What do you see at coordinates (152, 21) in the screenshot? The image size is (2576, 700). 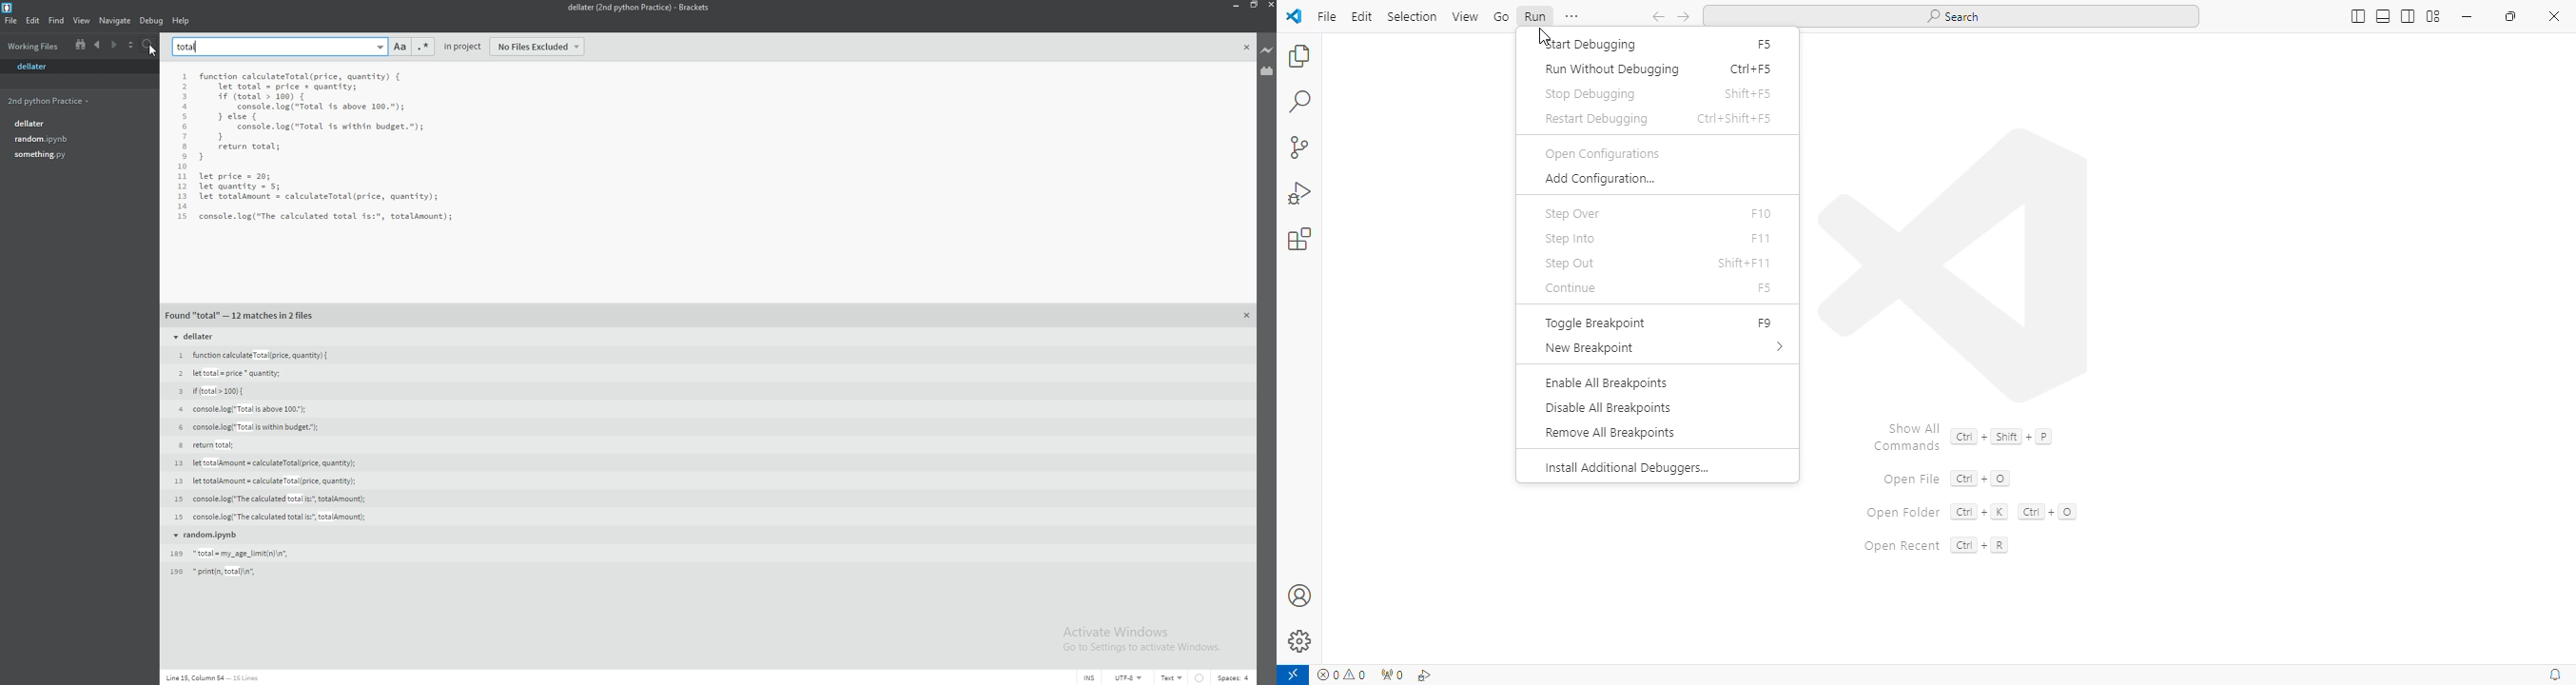 I see `debug` at bounding box center [152, 21].